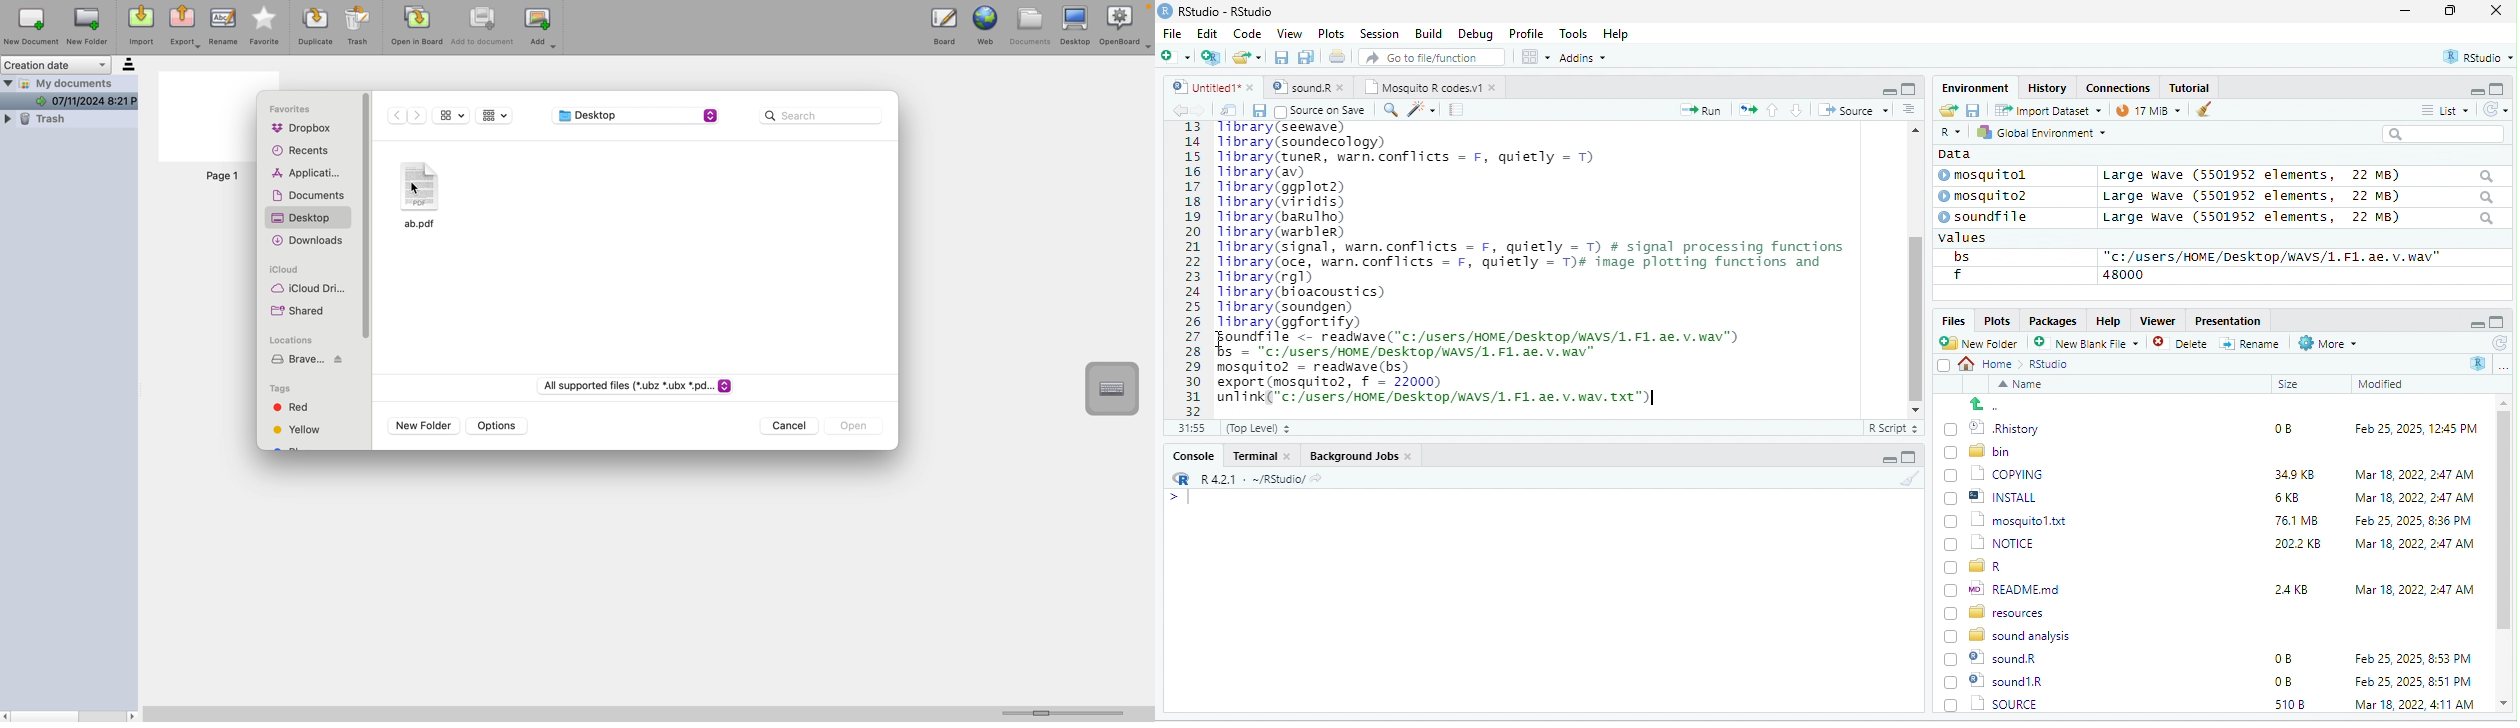 The width and height of the screenshot is (2520, 728). What do you see at coordinates (2409, 499) in the screenshot?
I see `Mar 18, 2022, 2:47 AM` at bounding box center [2409, 499].